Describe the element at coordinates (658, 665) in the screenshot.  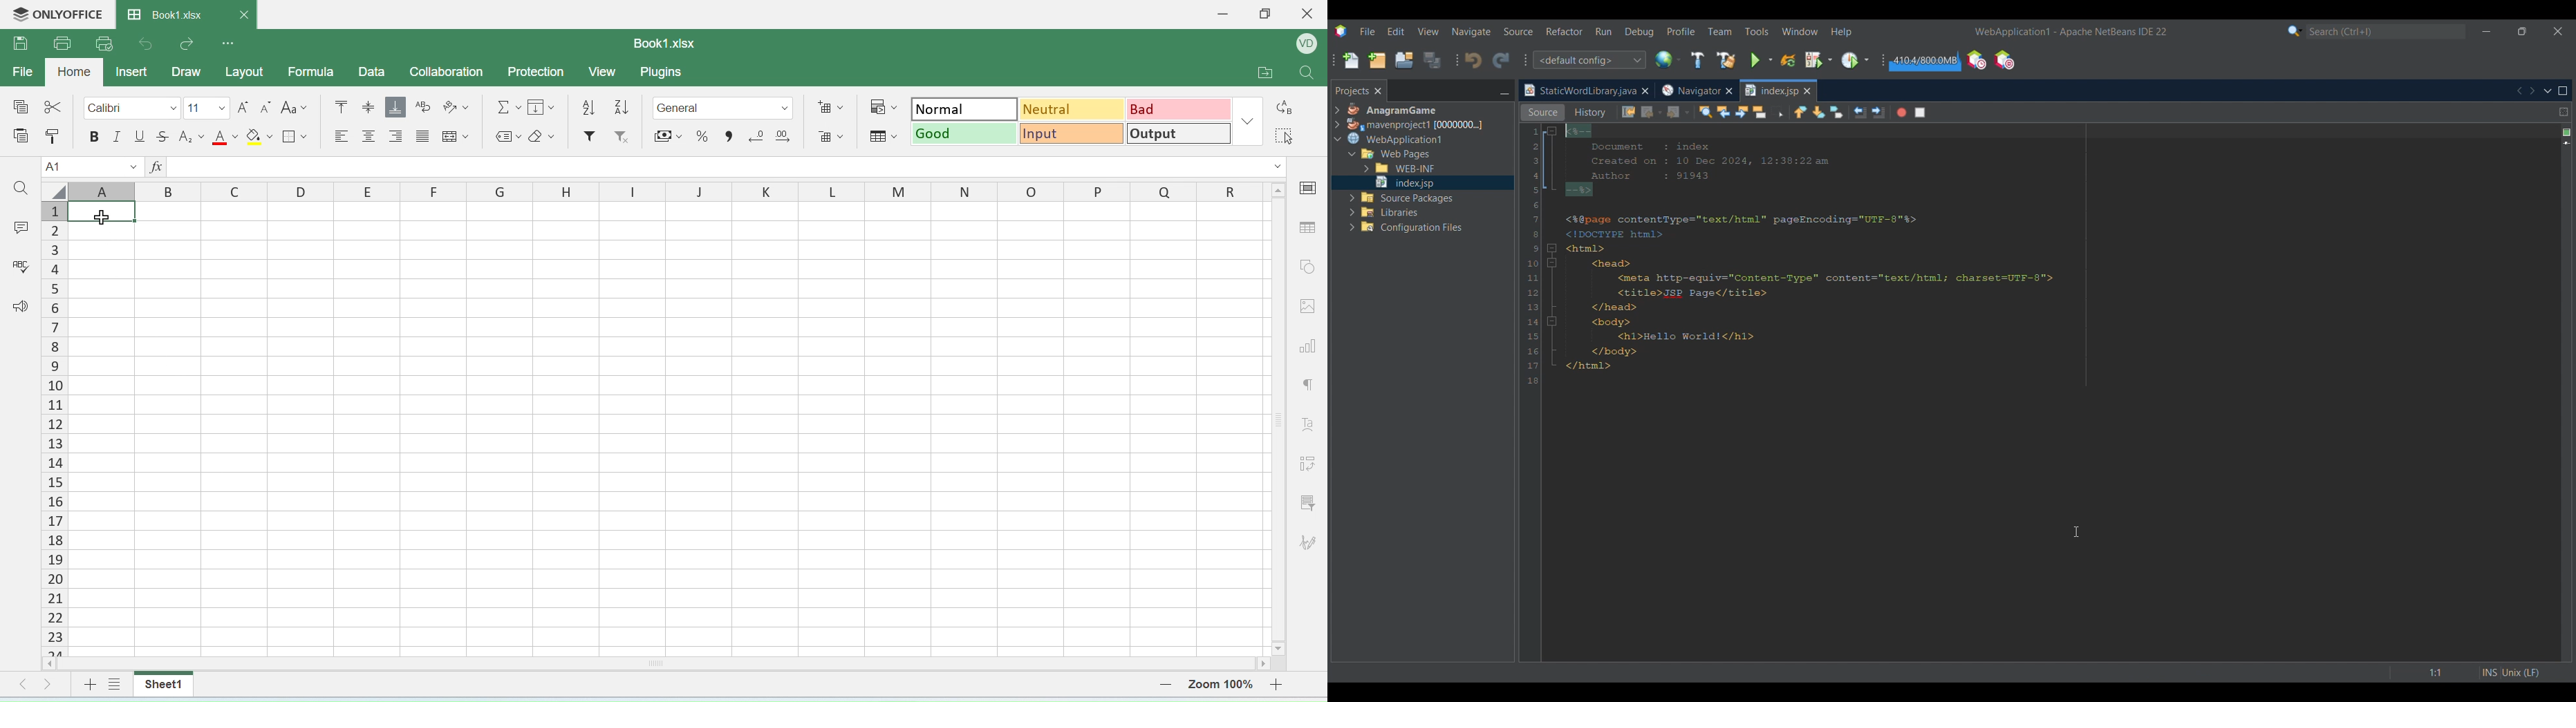
I see `horizontal scroll bar` at that location.